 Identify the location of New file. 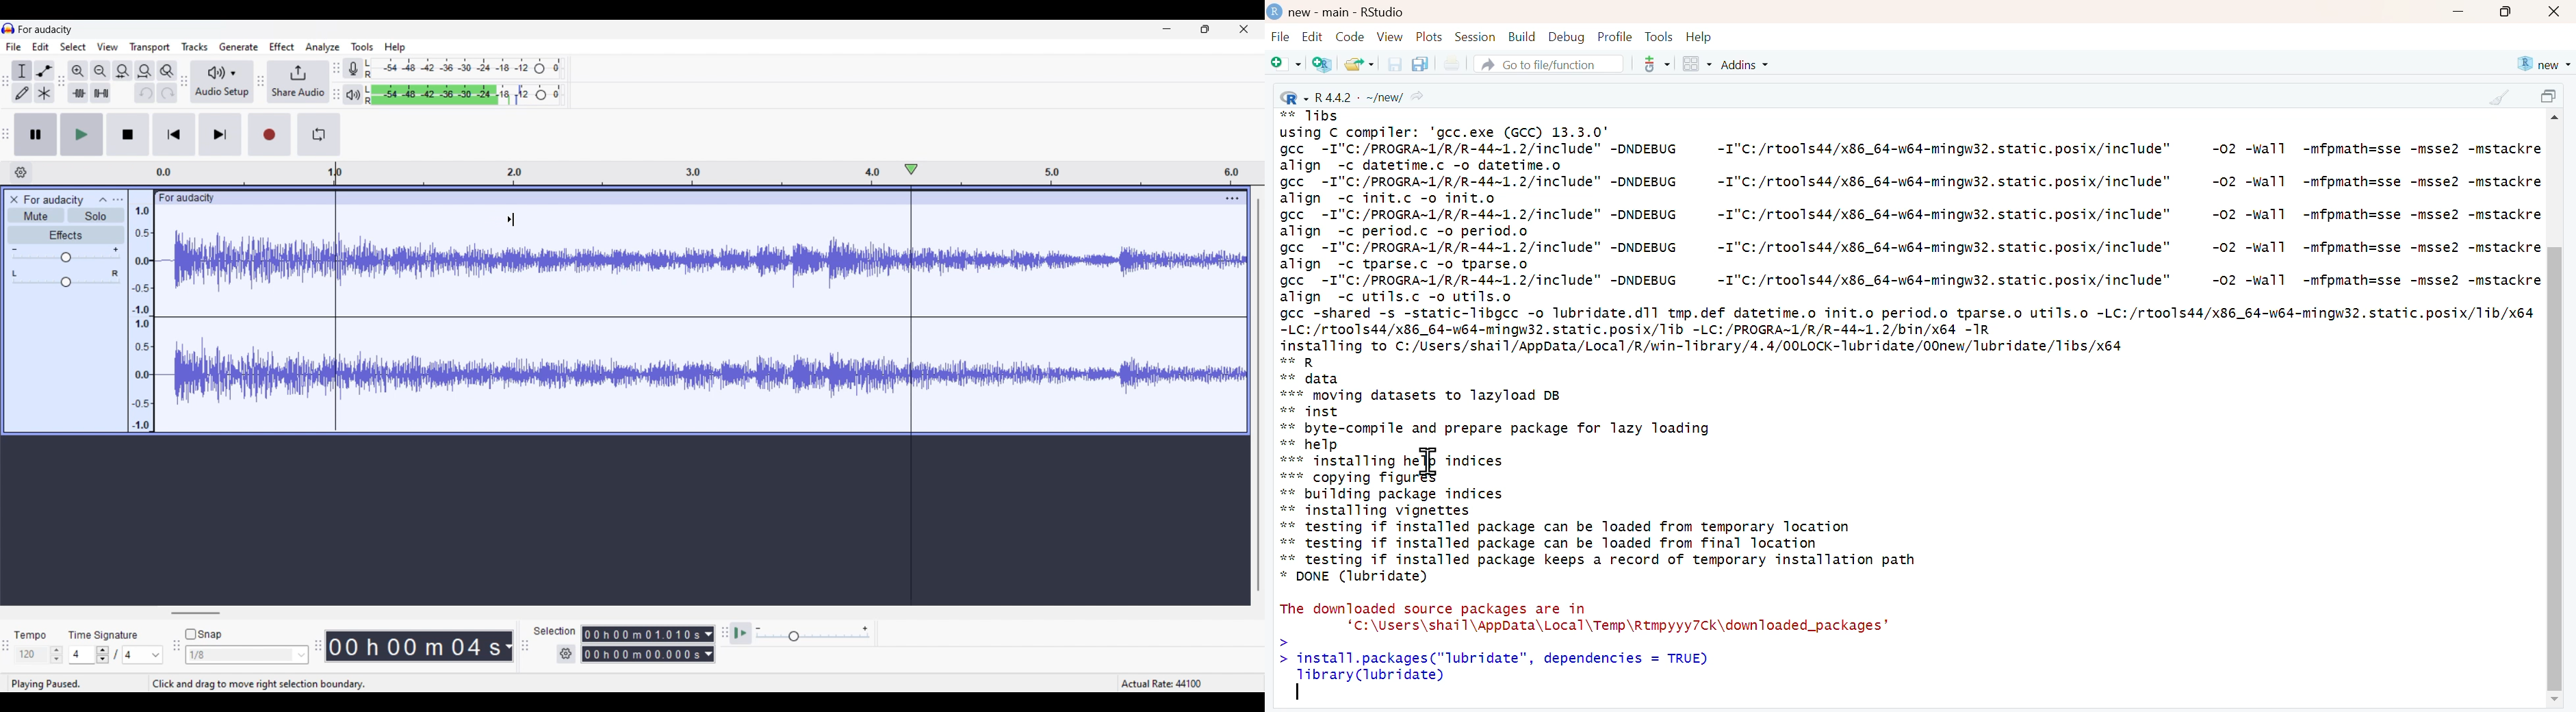
(1287, 65).